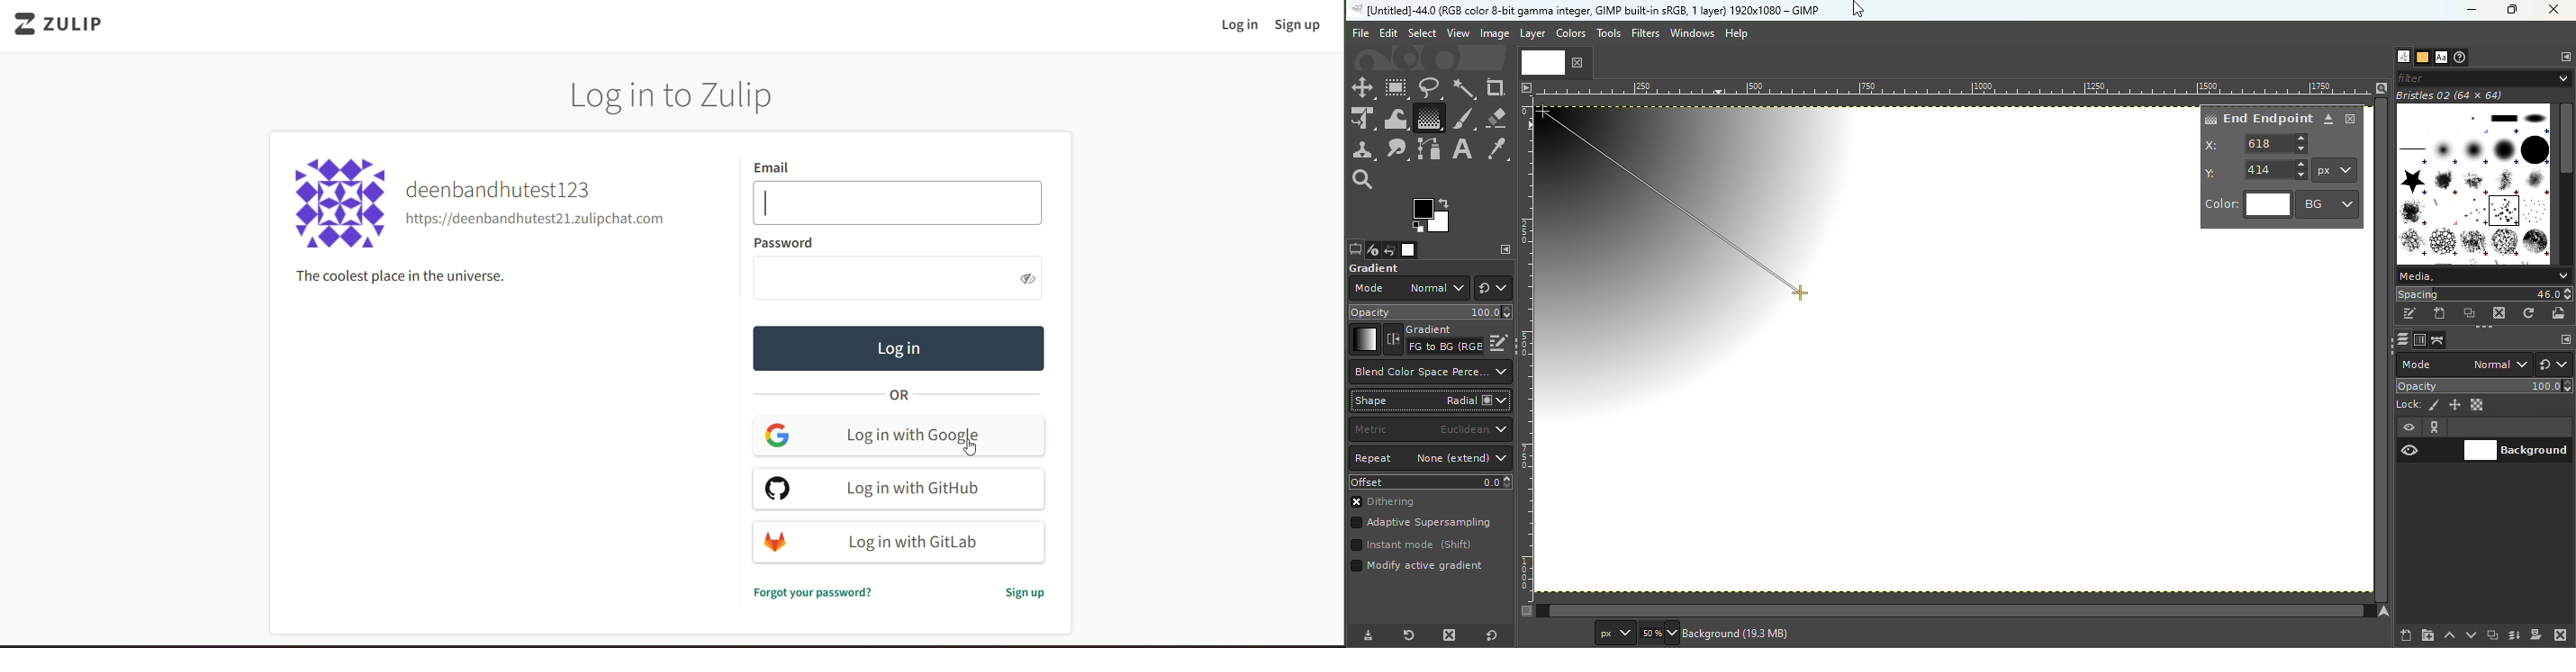  Describe the element at coordinates (1445, 635) in the screenshot. I see `Delete tool preset` at that location.